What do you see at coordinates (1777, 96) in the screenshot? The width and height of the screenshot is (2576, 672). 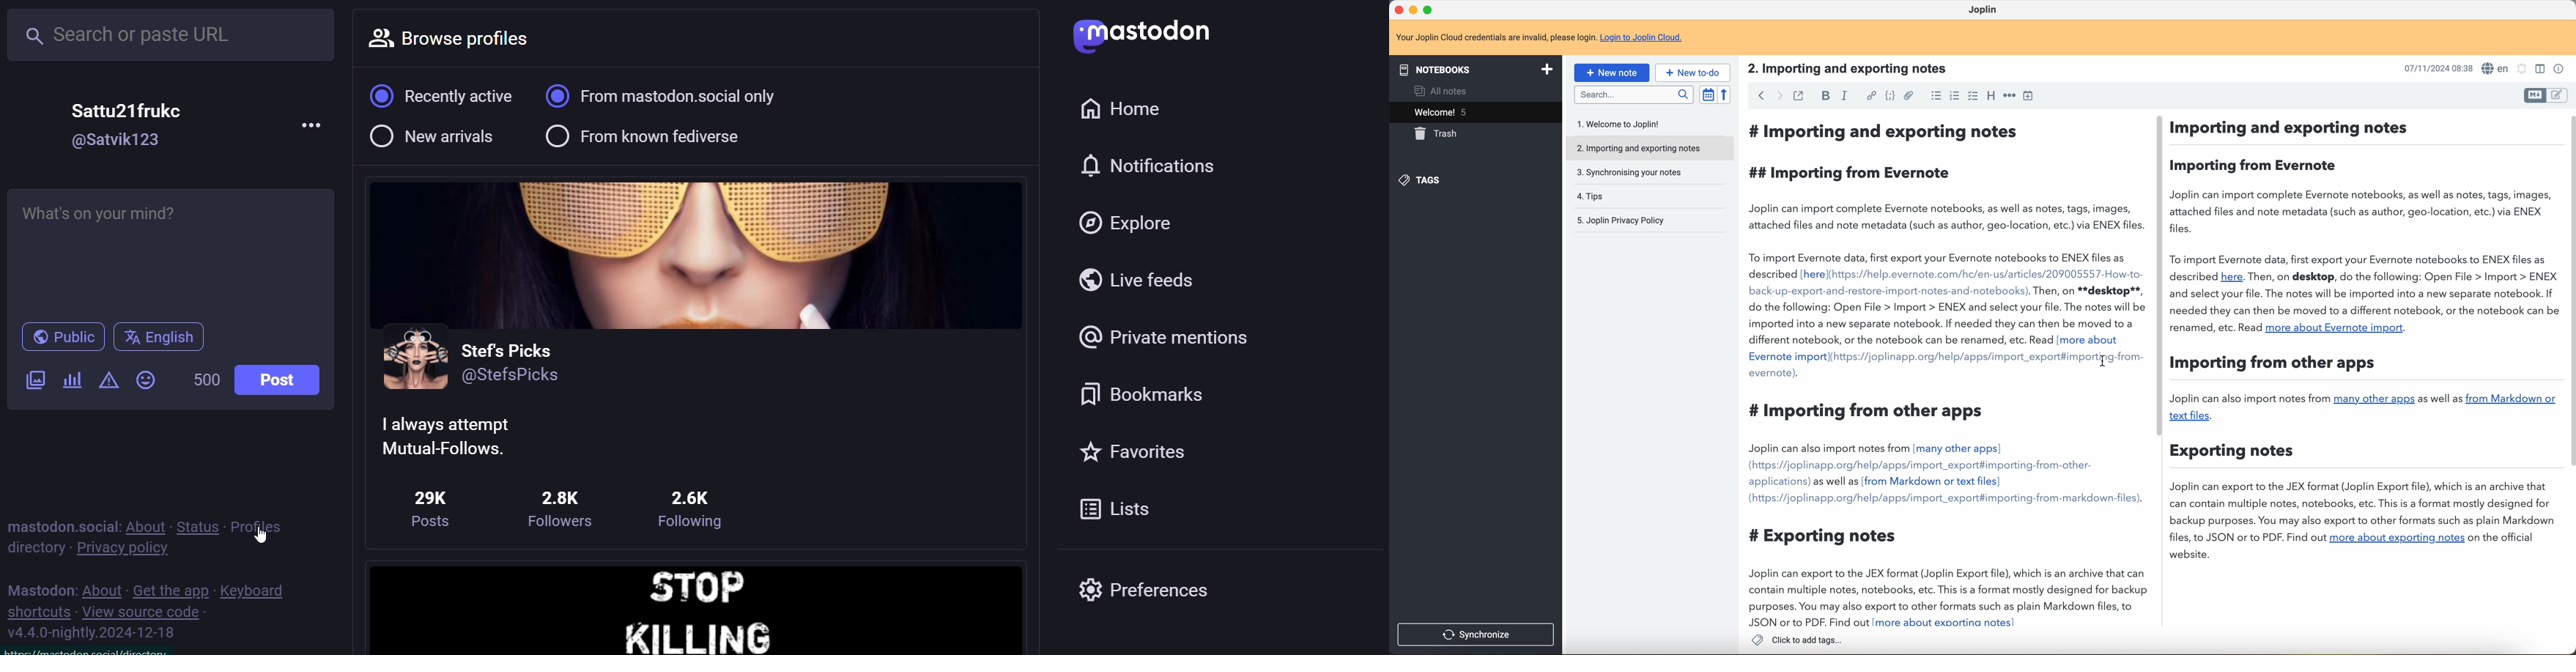 I see `foward` at bounding box center [1777, 96].